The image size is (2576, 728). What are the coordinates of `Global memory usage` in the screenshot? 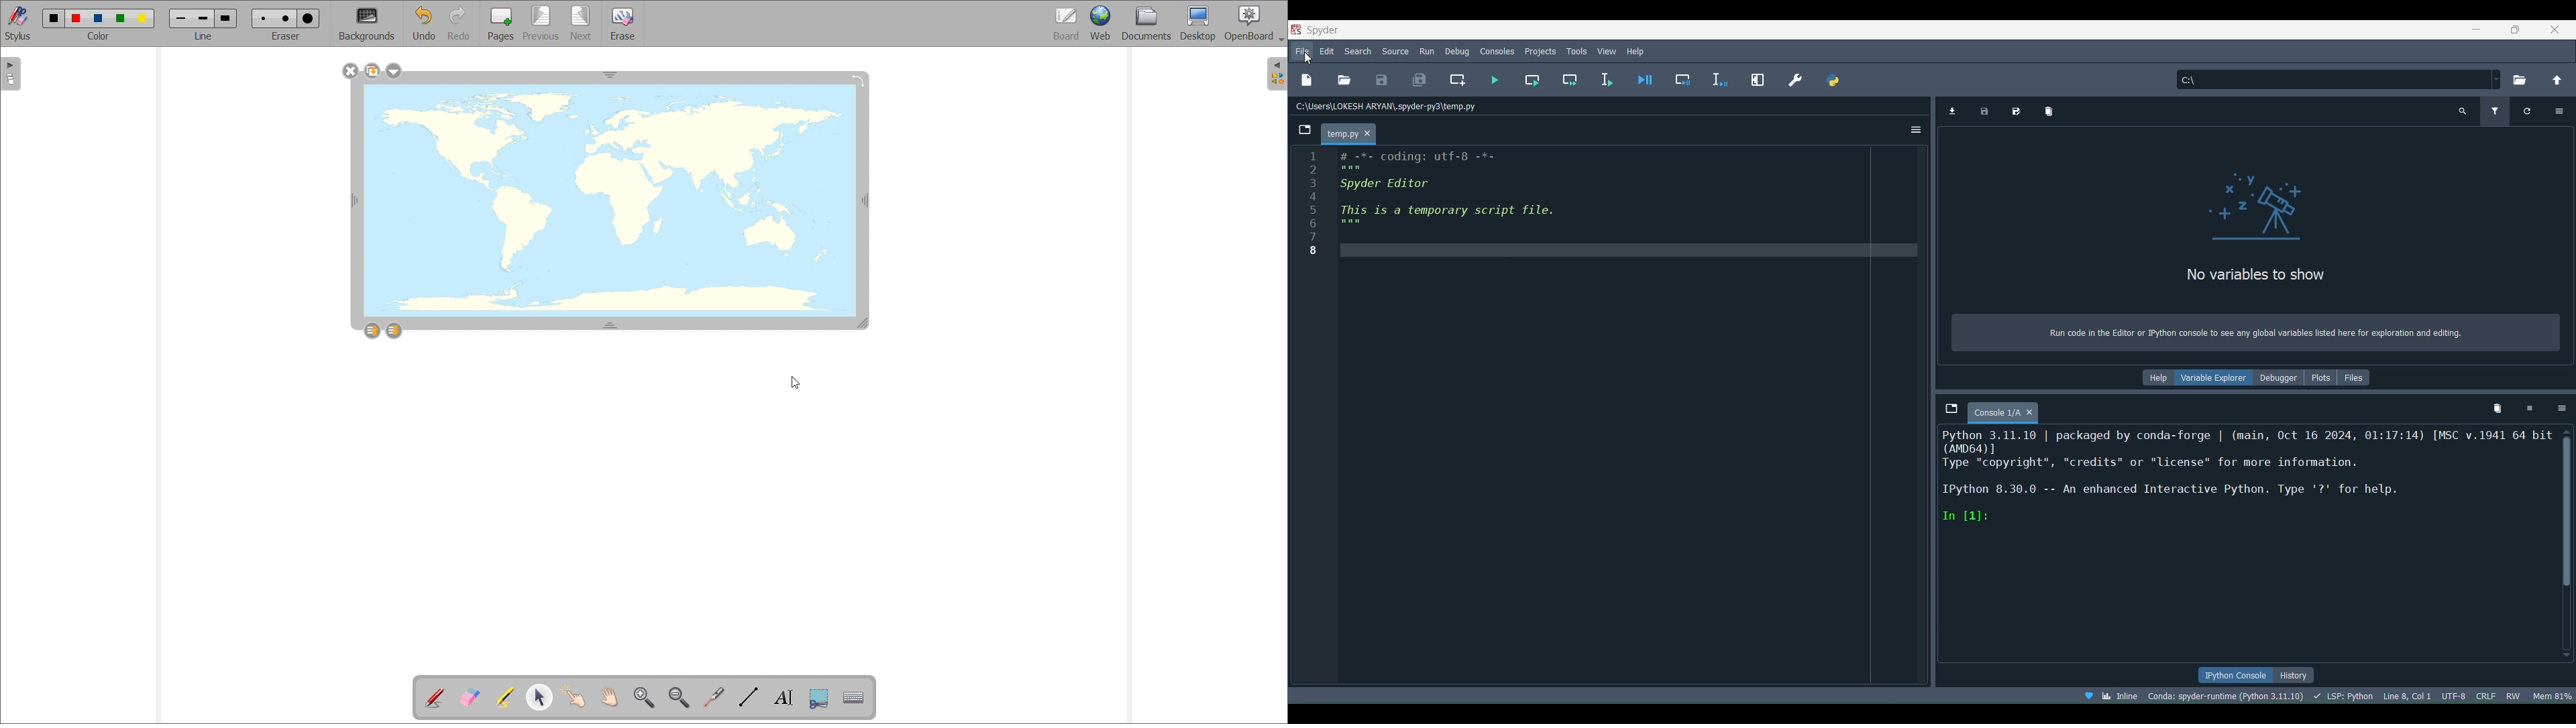 It's located at (2552, 696).